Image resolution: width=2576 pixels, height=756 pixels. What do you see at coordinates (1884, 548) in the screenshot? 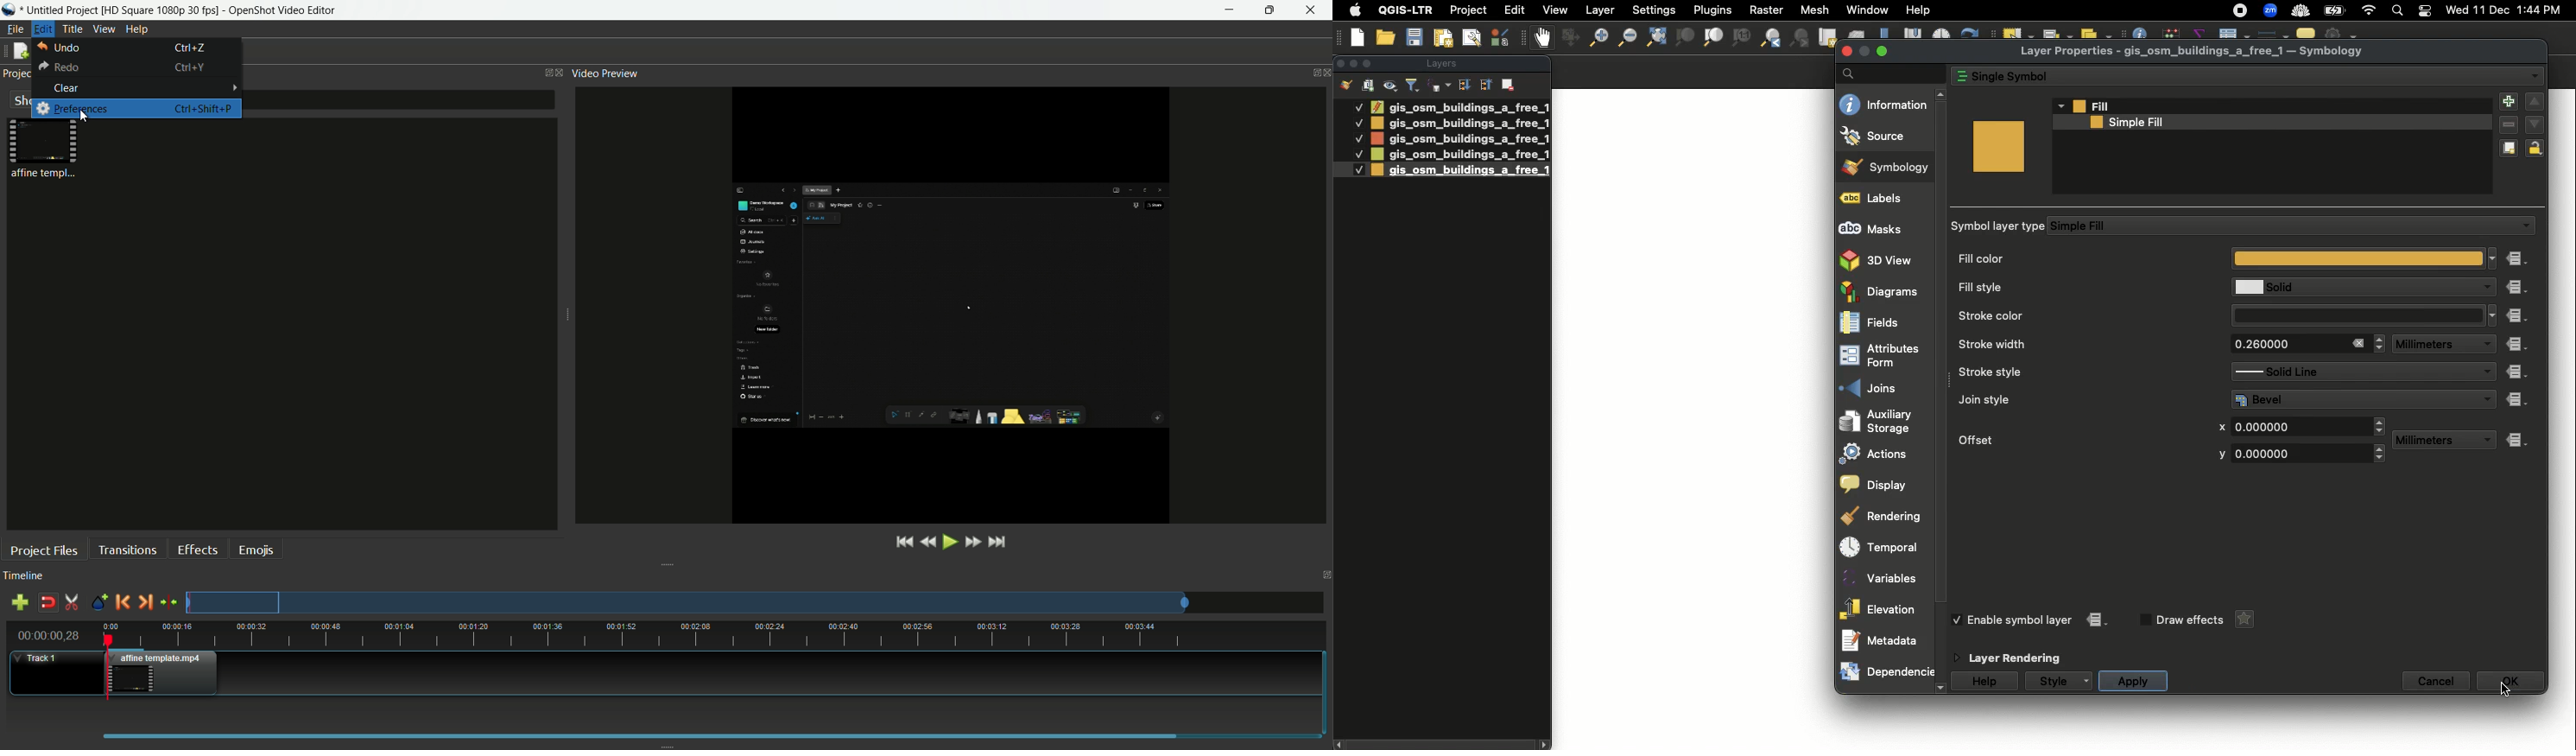
I see `Temporal` at bounding box center [1884, 548].